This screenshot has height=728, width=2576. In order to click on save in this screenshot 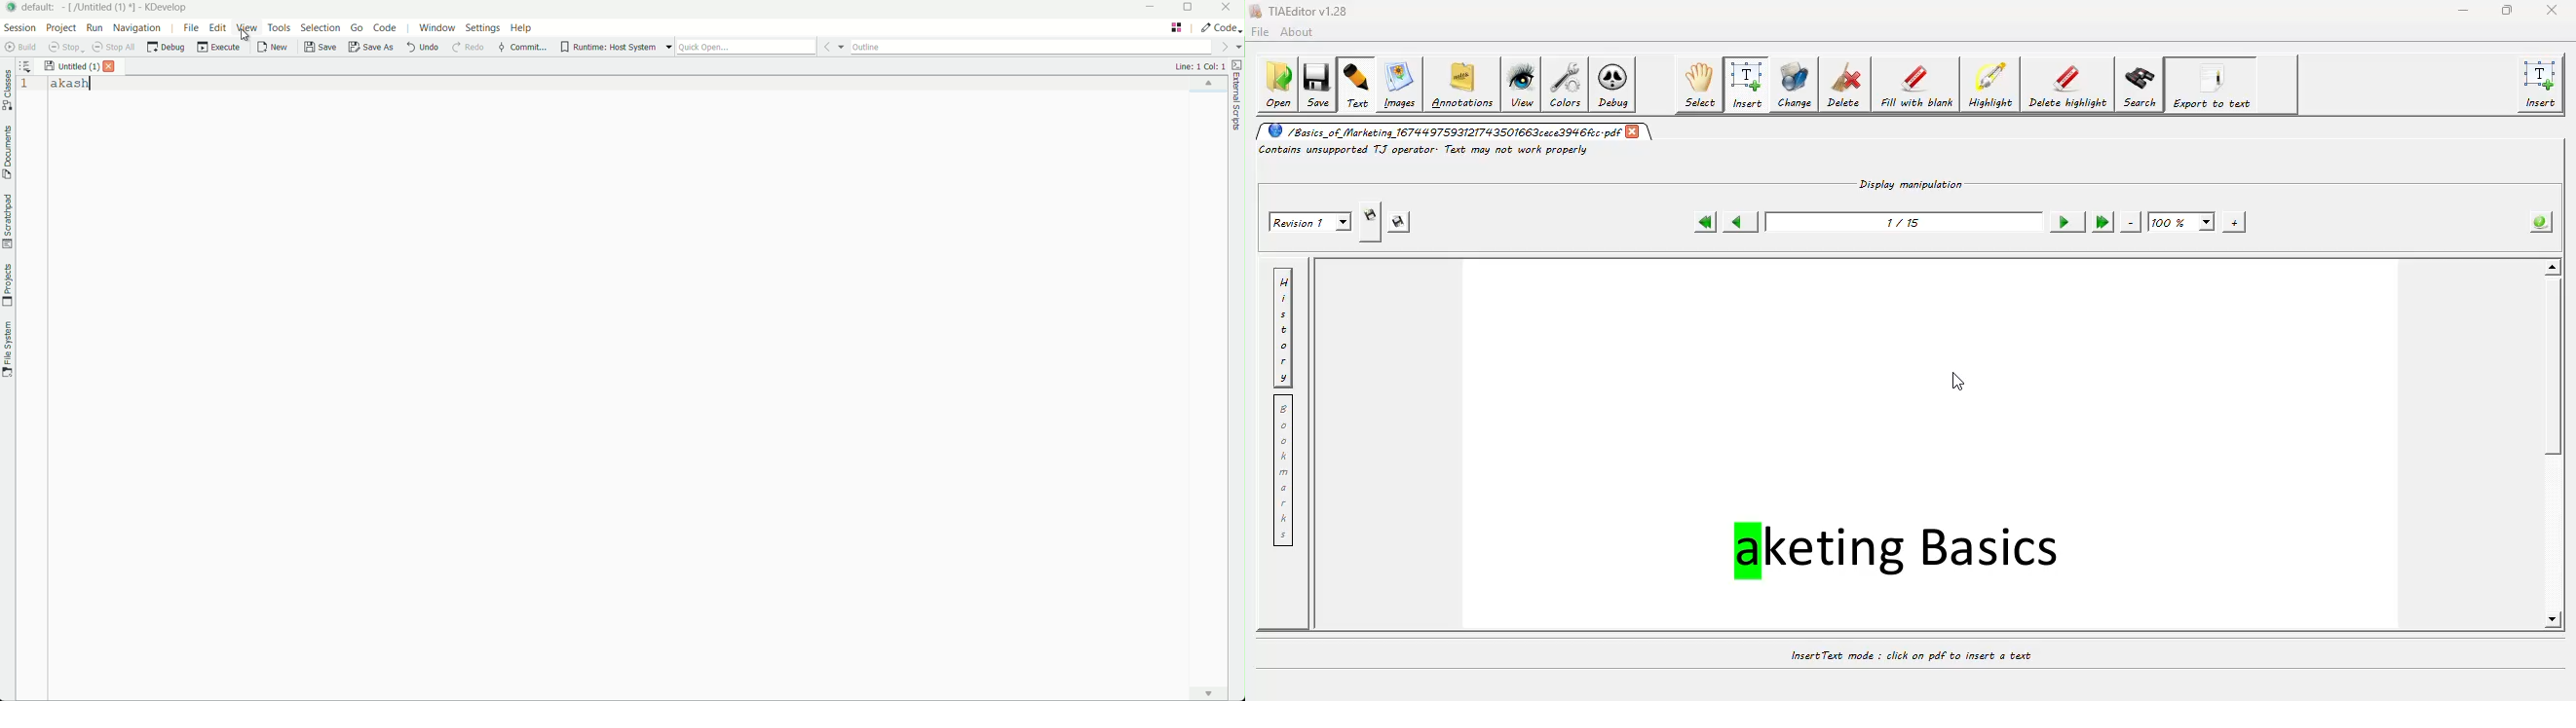, I will do `click(318, 47)`.